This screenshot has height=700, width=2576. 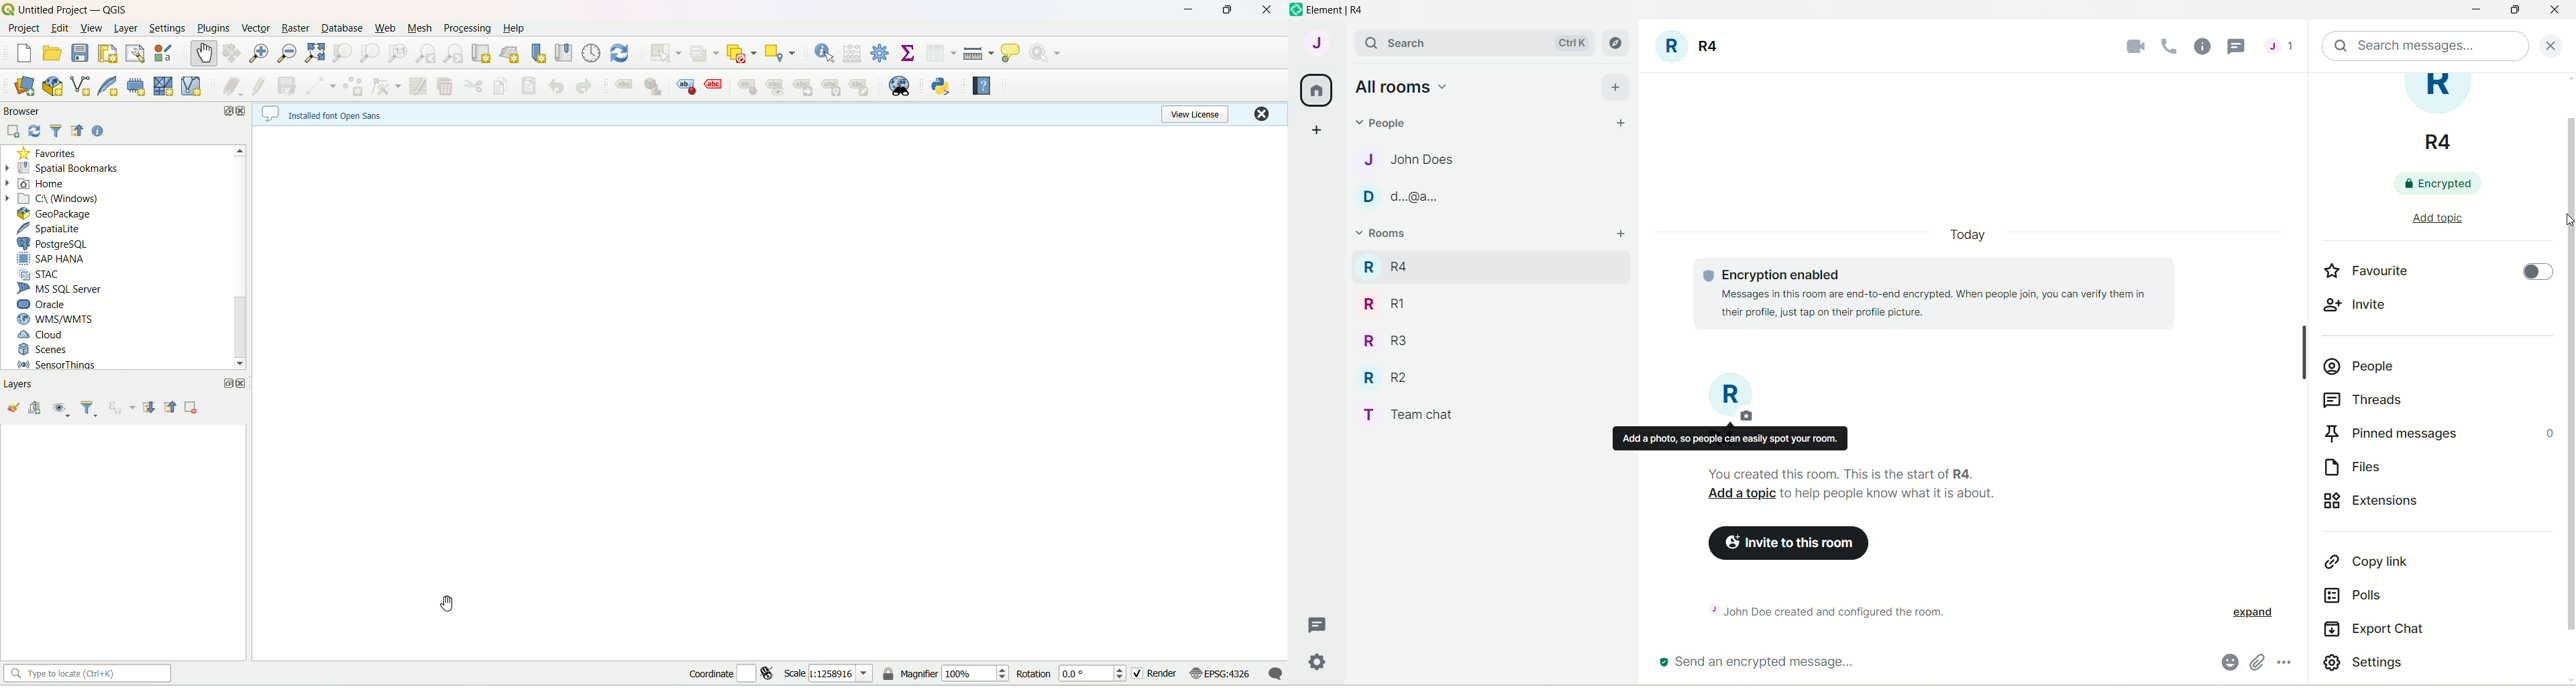 I want to click on R R3, so click(x=1381, y=339).